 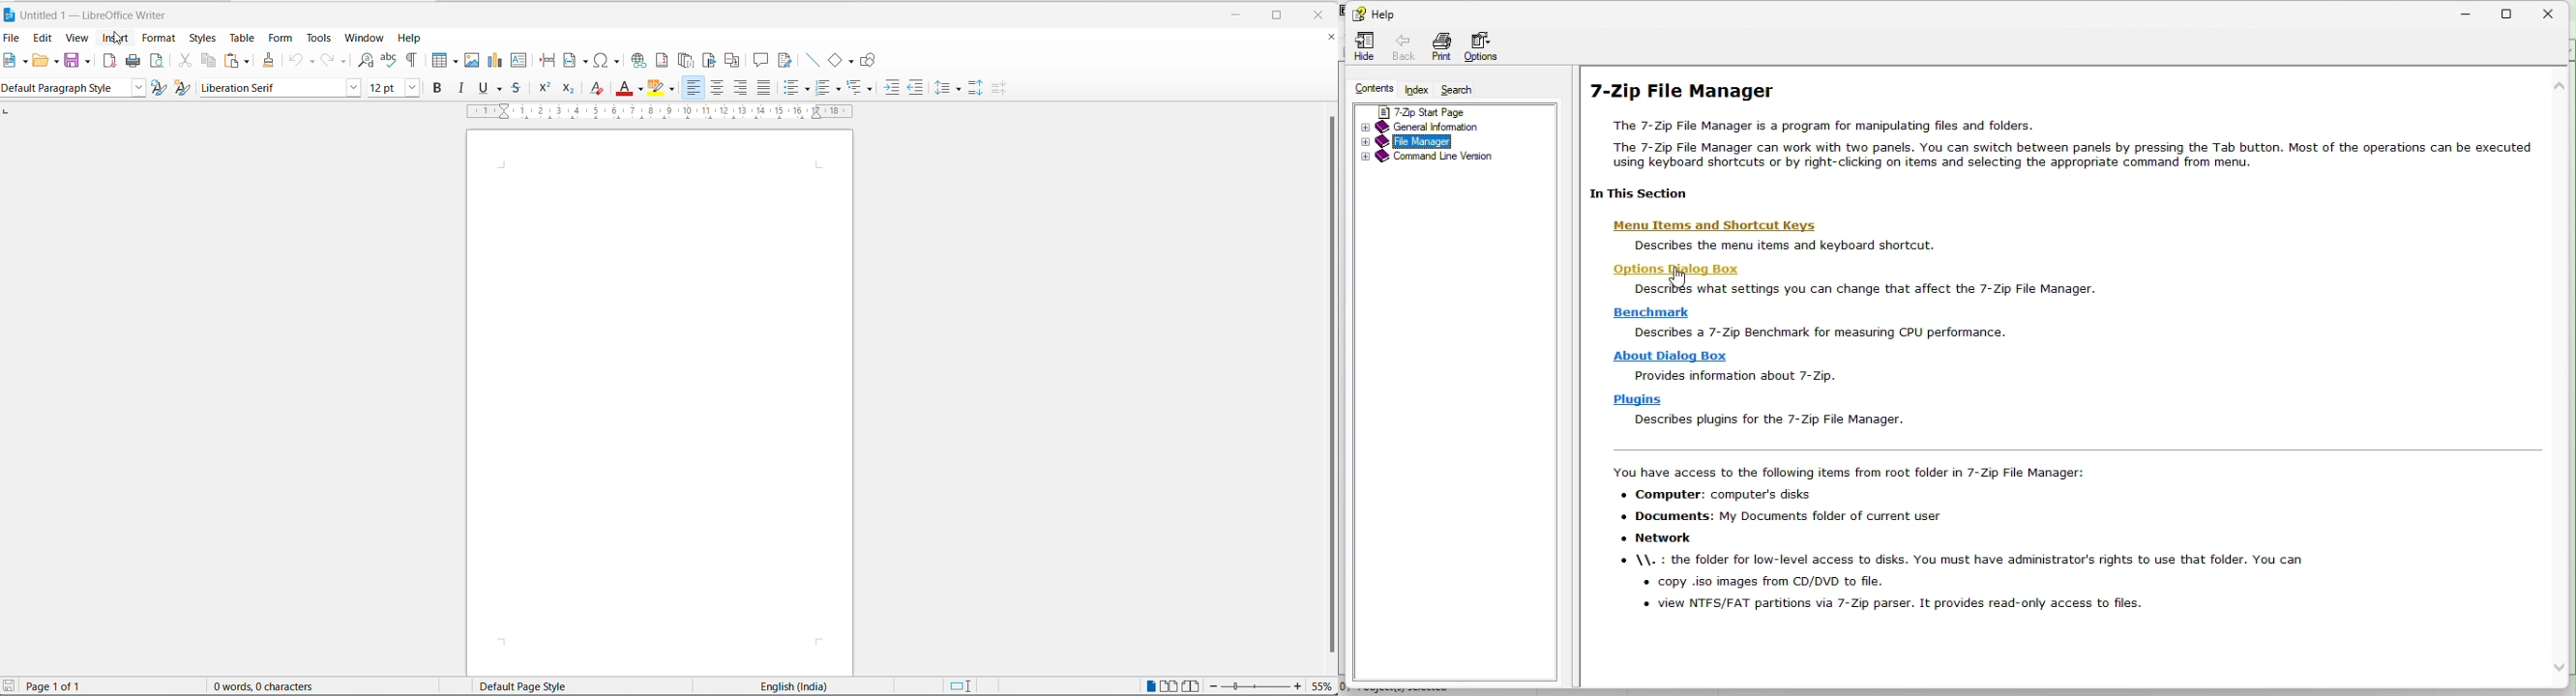 What do you see at coordinates (736, 60) in the screenshot?
I see `insert cross-reference` at bounding box center [736, 60].